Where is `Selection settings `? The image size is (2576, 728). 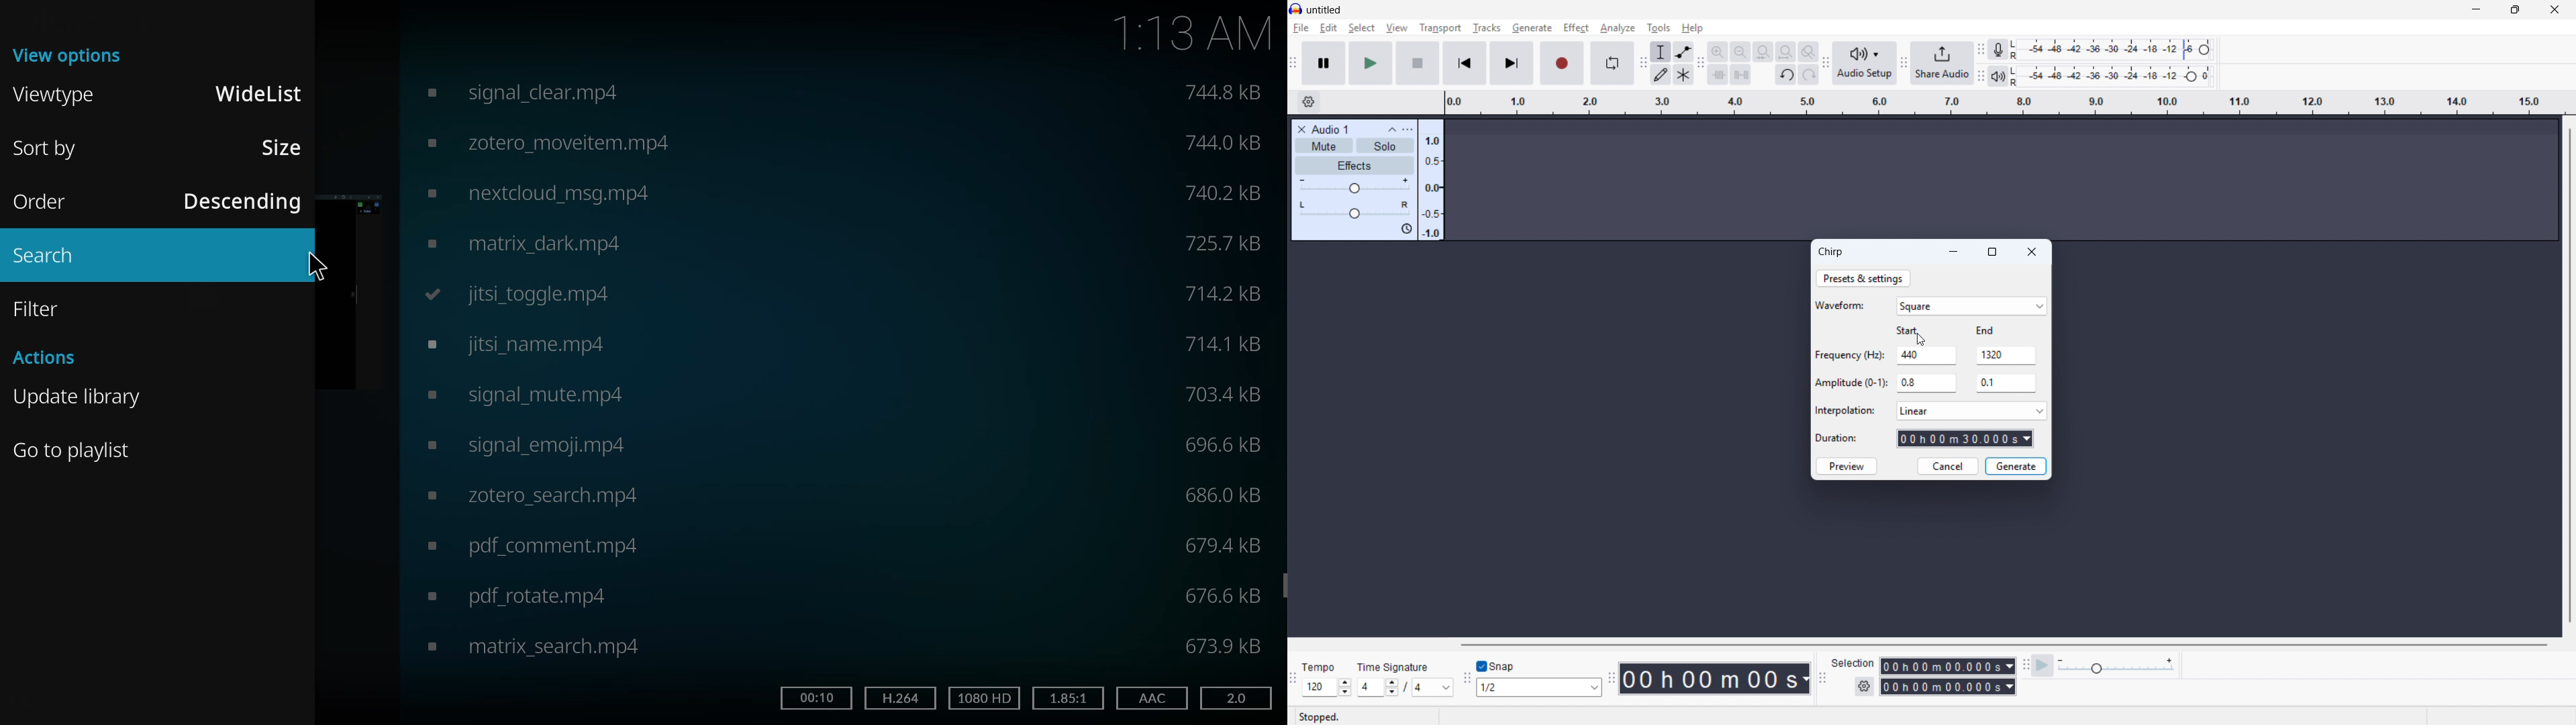
Selection settings  is located at coordinates (1864, 687).